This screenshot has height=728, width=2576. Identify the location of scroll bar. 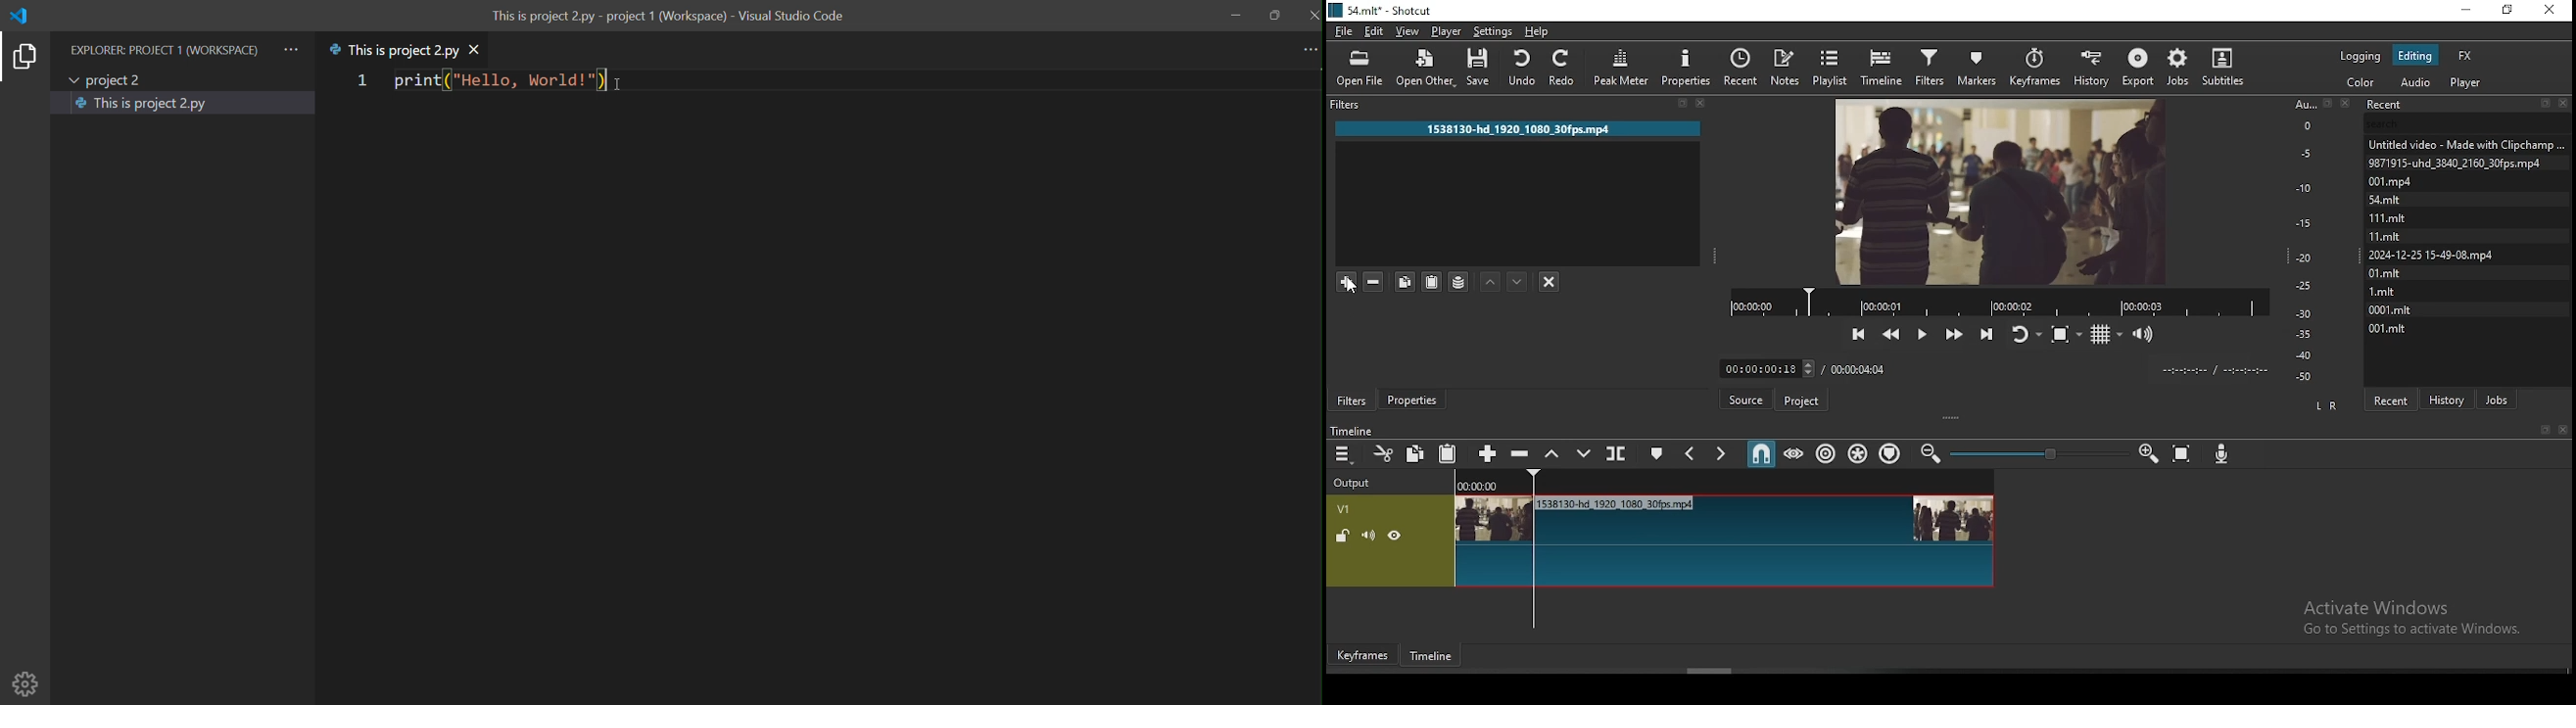
(1713, 669).